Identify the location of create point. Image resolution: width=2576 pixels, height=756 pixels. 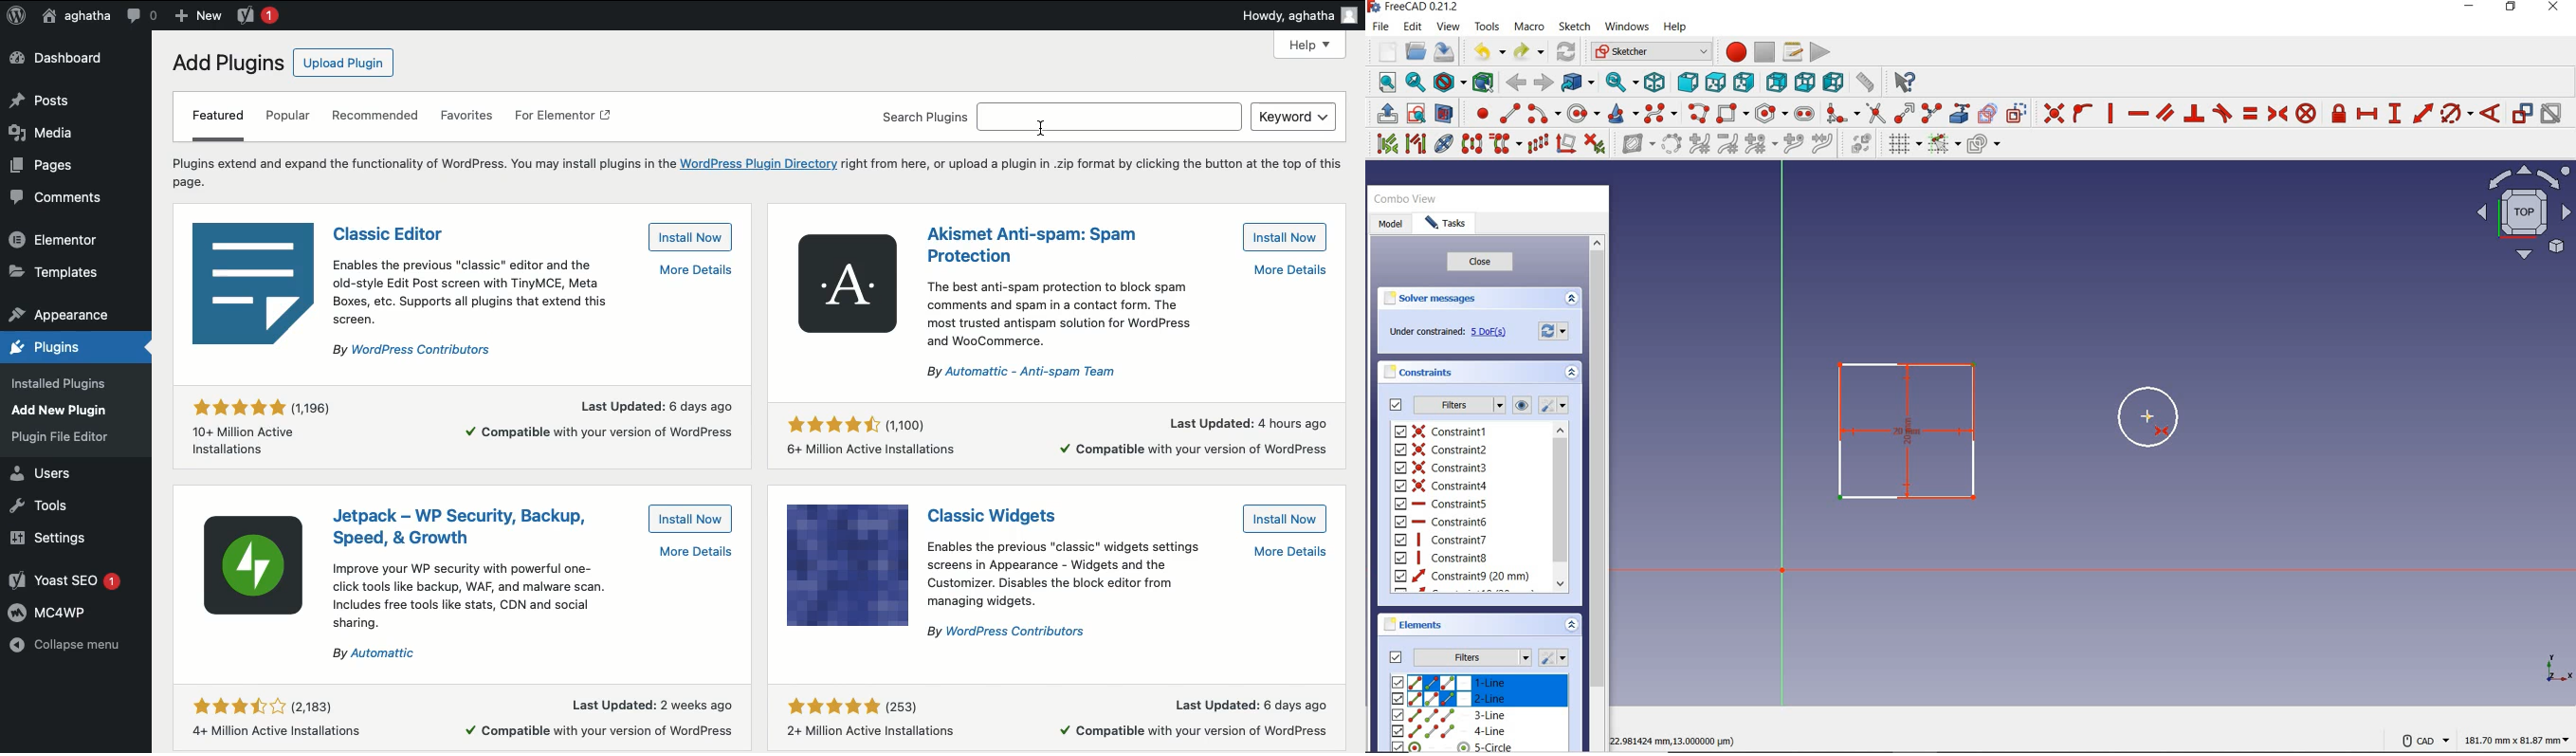
(1478, 112).